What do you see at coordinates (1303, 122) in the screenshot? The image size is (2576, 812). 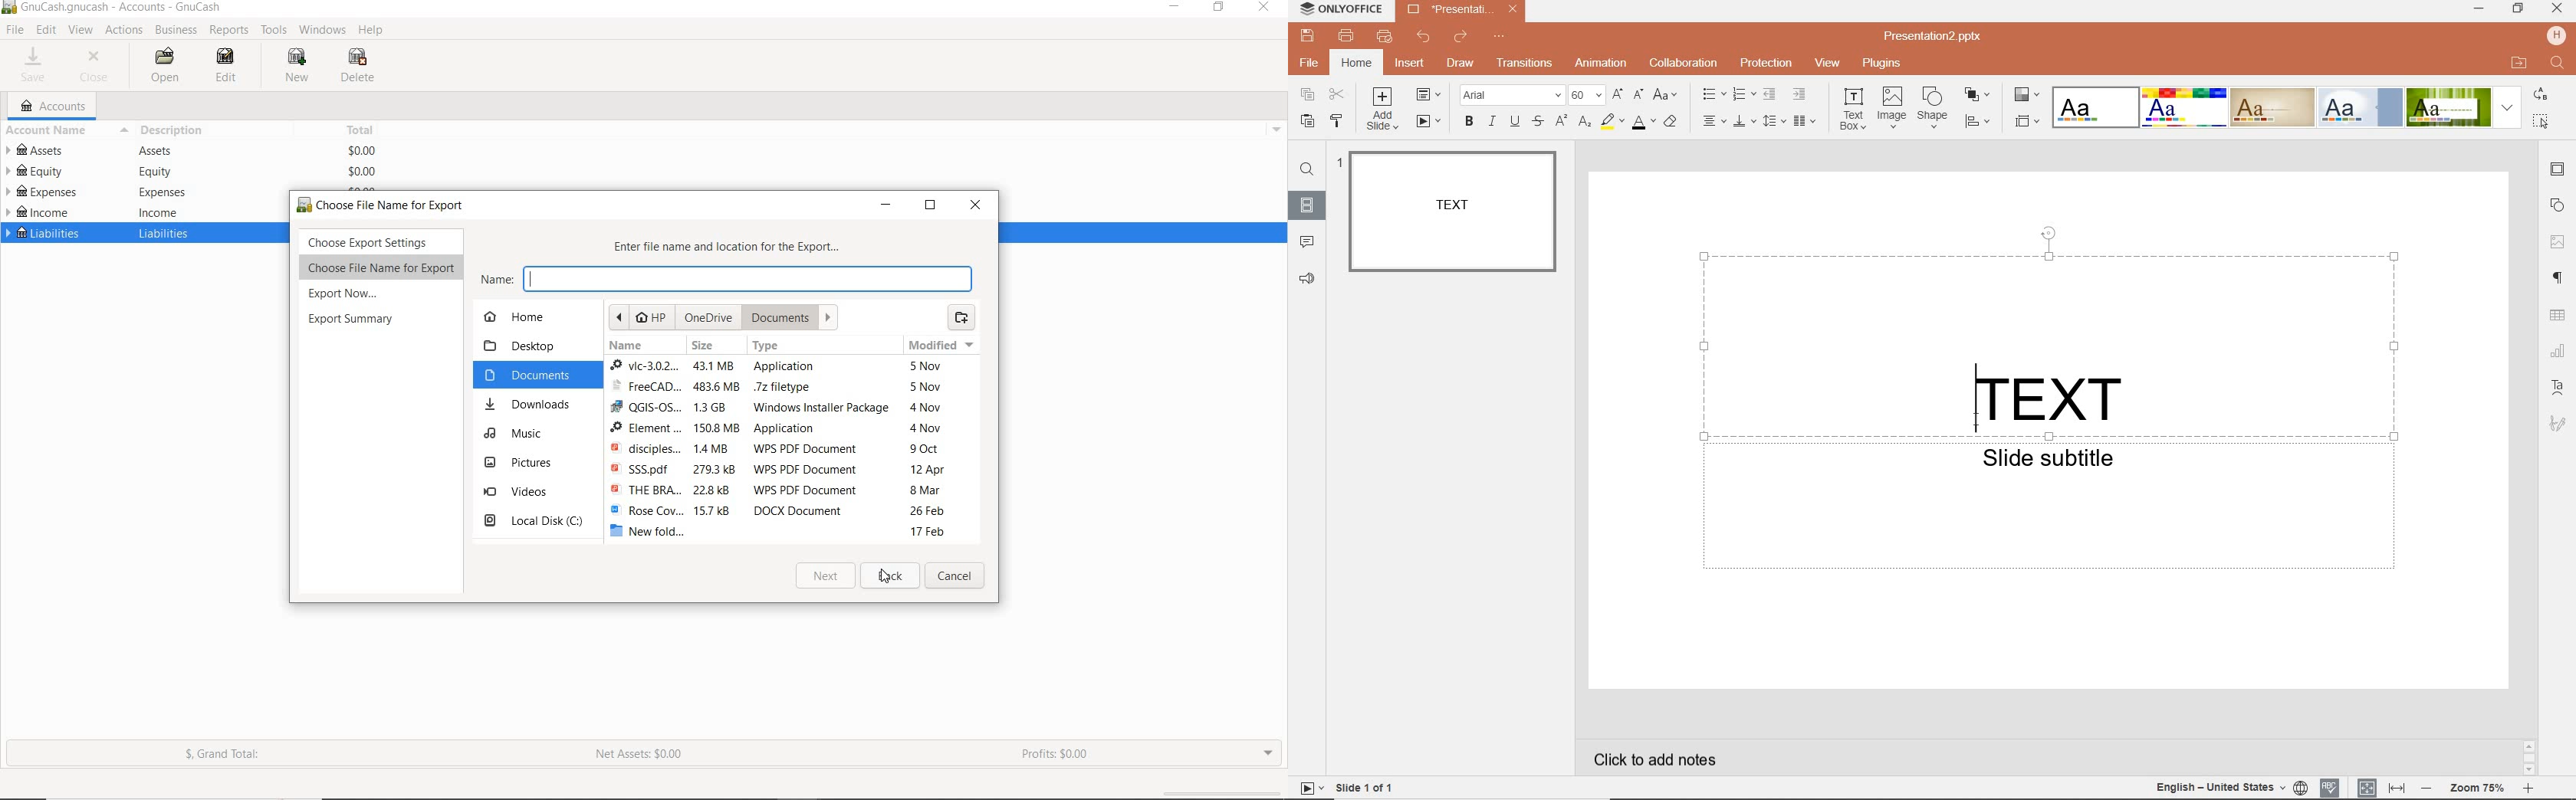 I see `PASTE` at bounding box center [1303, 122].